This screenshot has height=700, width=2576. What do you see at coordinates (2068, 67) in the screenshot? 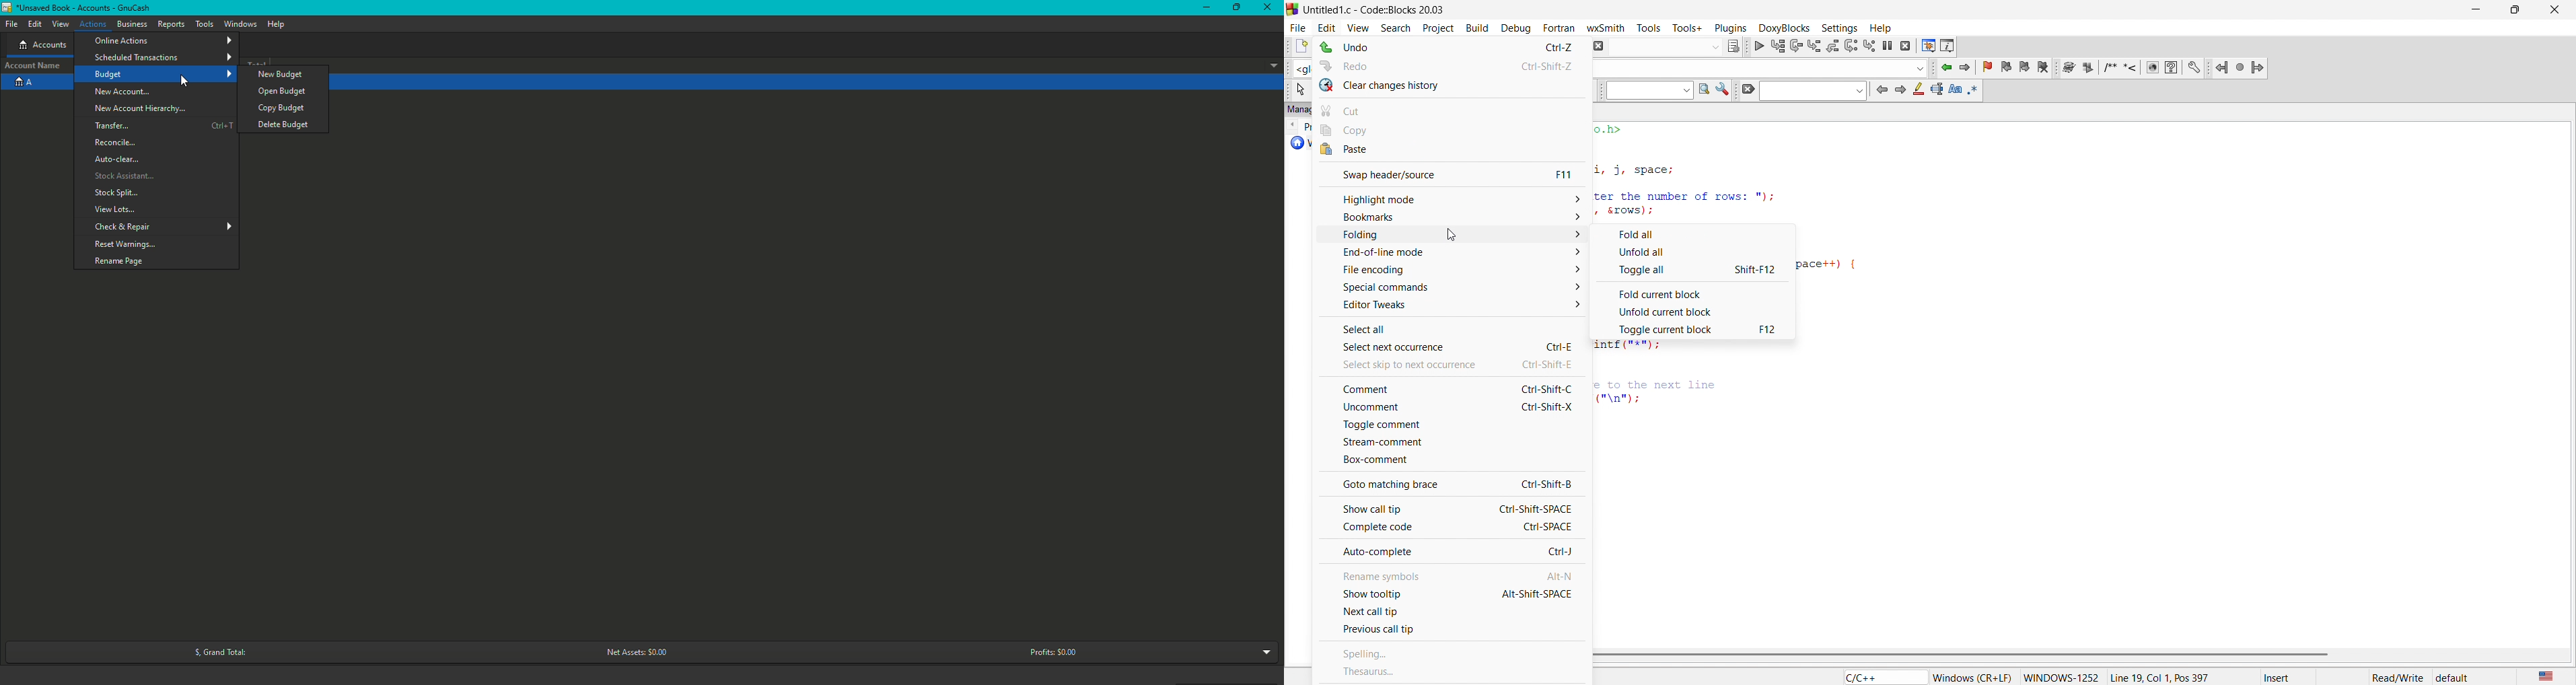
I see `run doxy wizard` at bounding box center [2068, 67].